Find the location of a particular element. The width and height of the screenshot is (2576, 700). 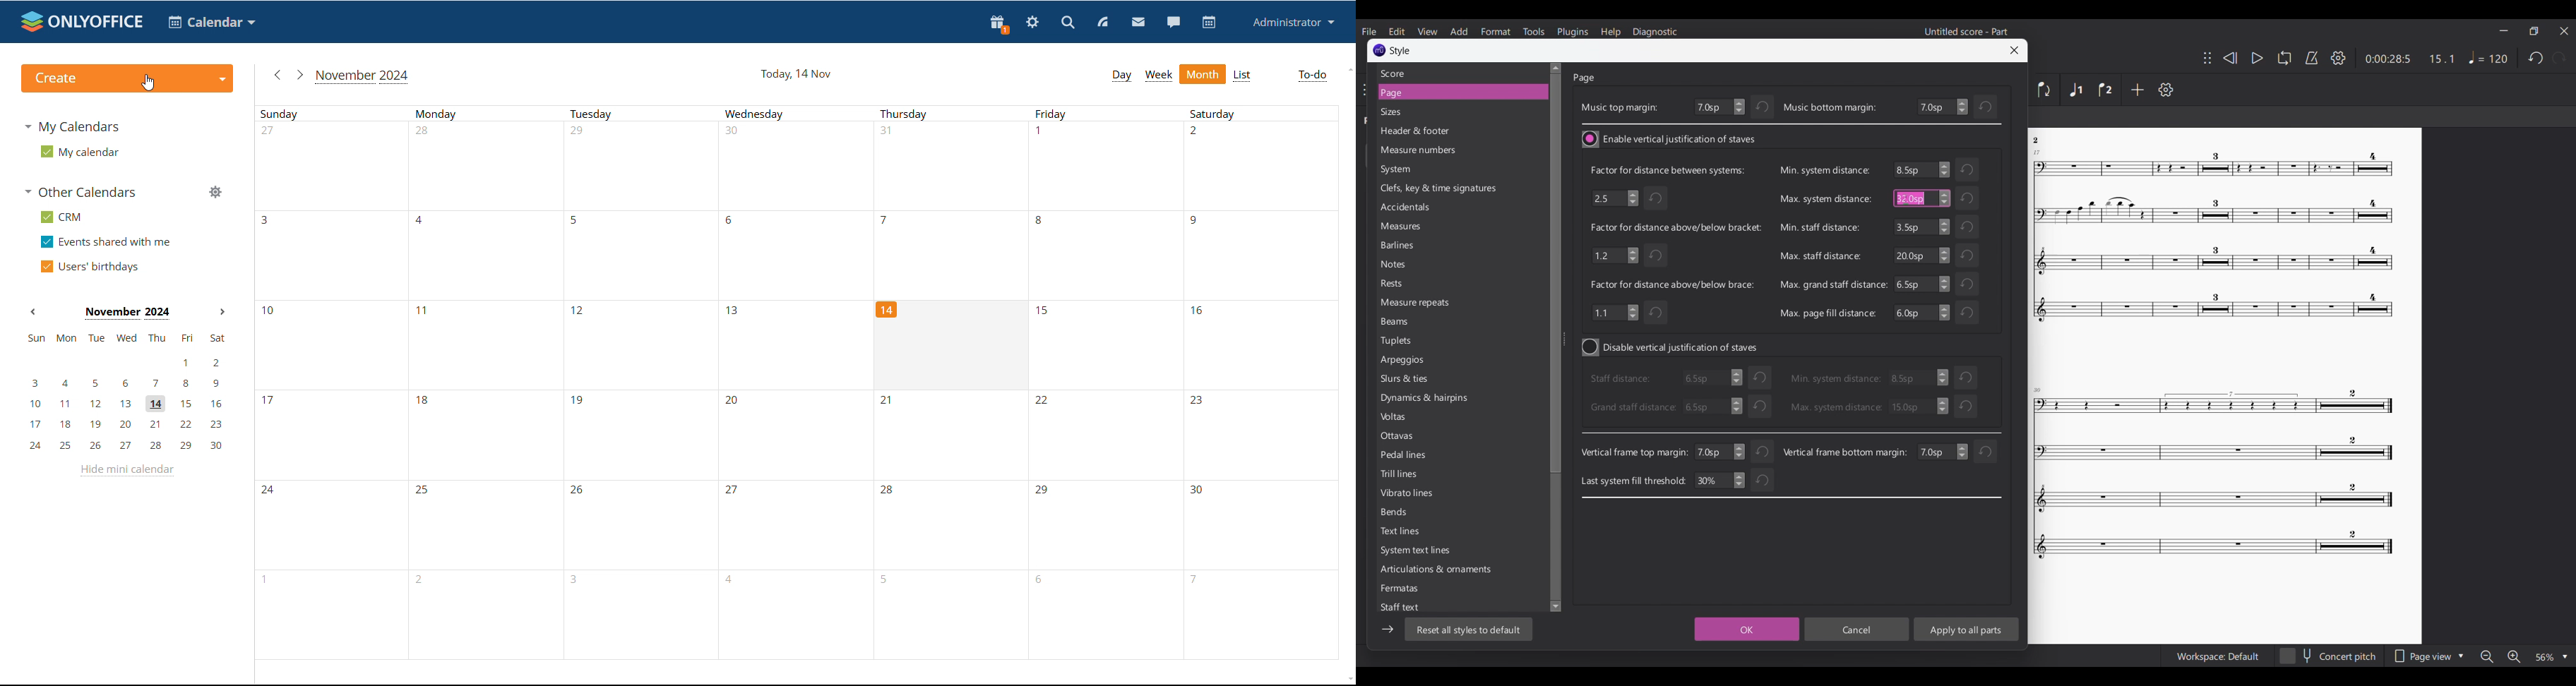

6.5sp is located at coordinates (1922, 170).